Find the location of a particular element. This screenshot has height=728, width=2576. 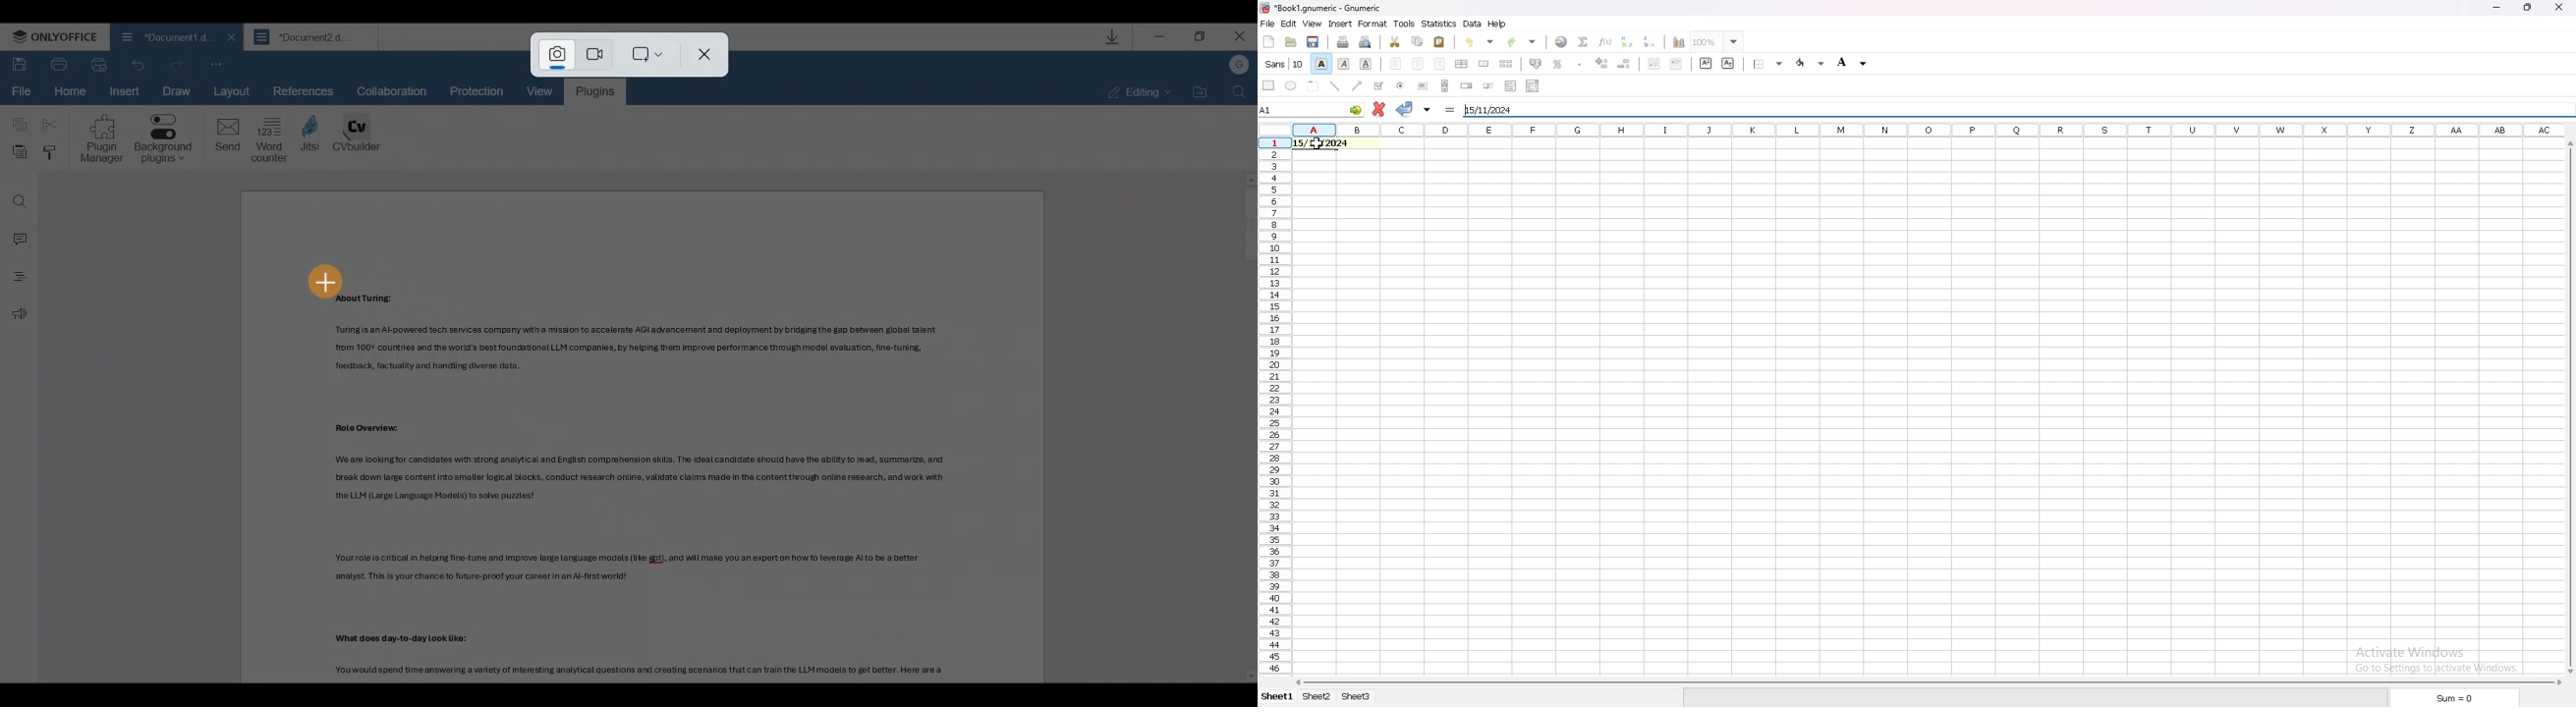

Feedback & support is located at coordinates (18, 317).